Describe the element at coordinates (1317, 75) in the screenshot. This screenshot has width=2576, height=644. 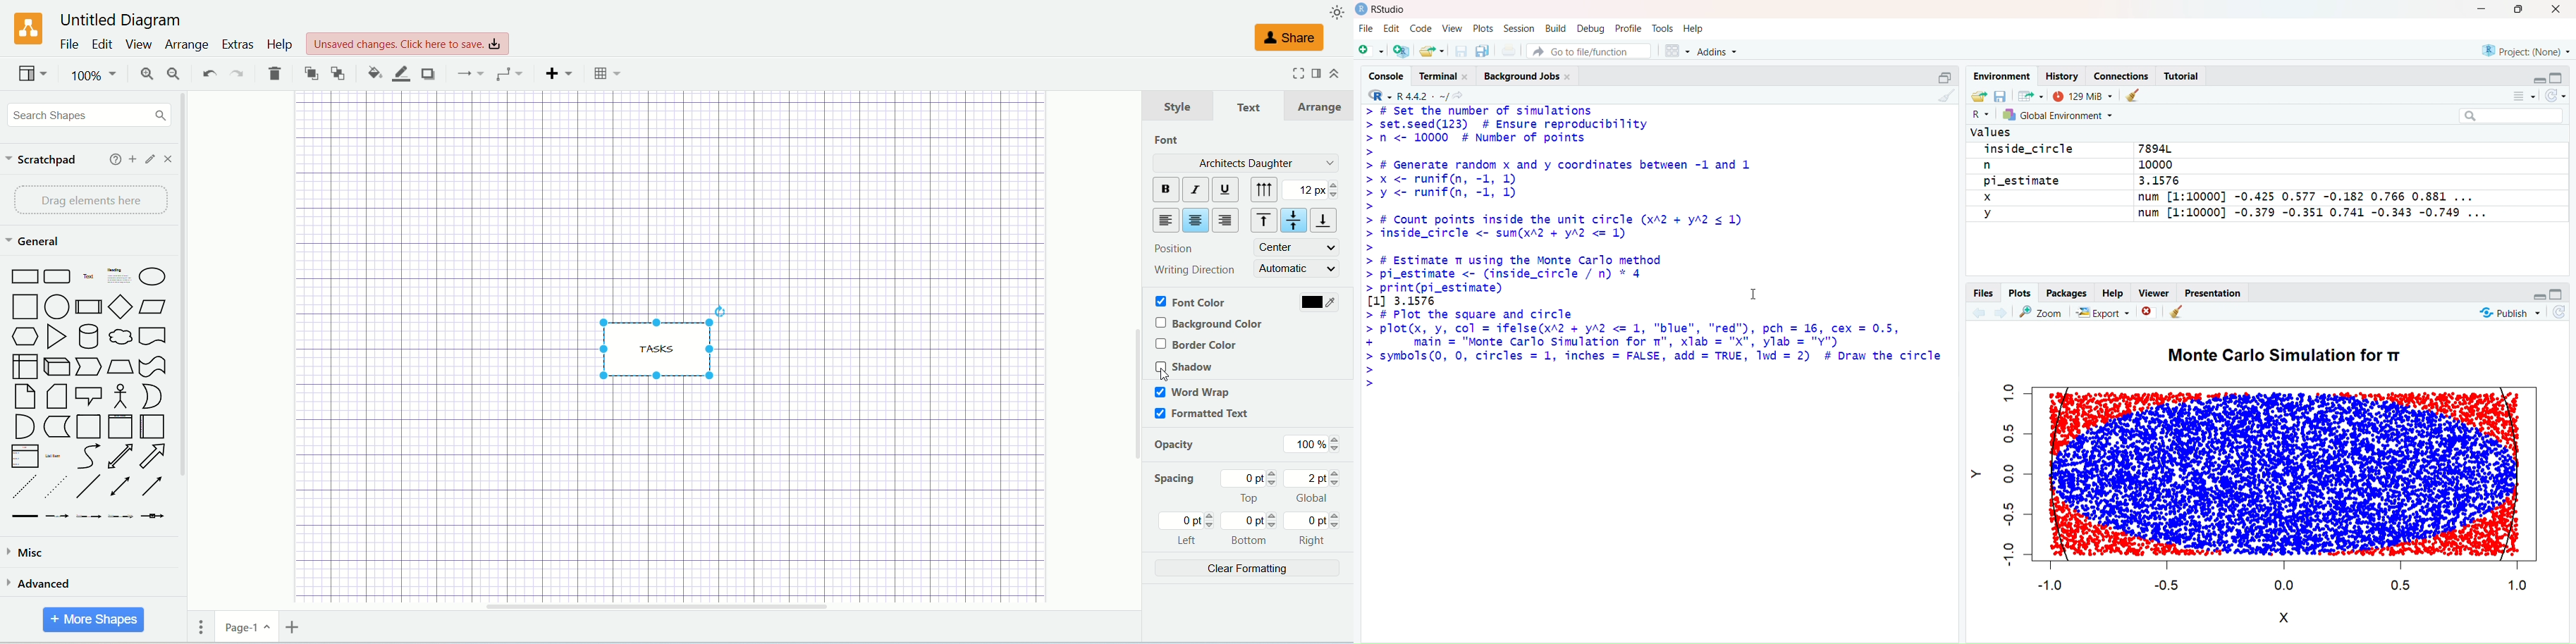
I see `format` at that location.